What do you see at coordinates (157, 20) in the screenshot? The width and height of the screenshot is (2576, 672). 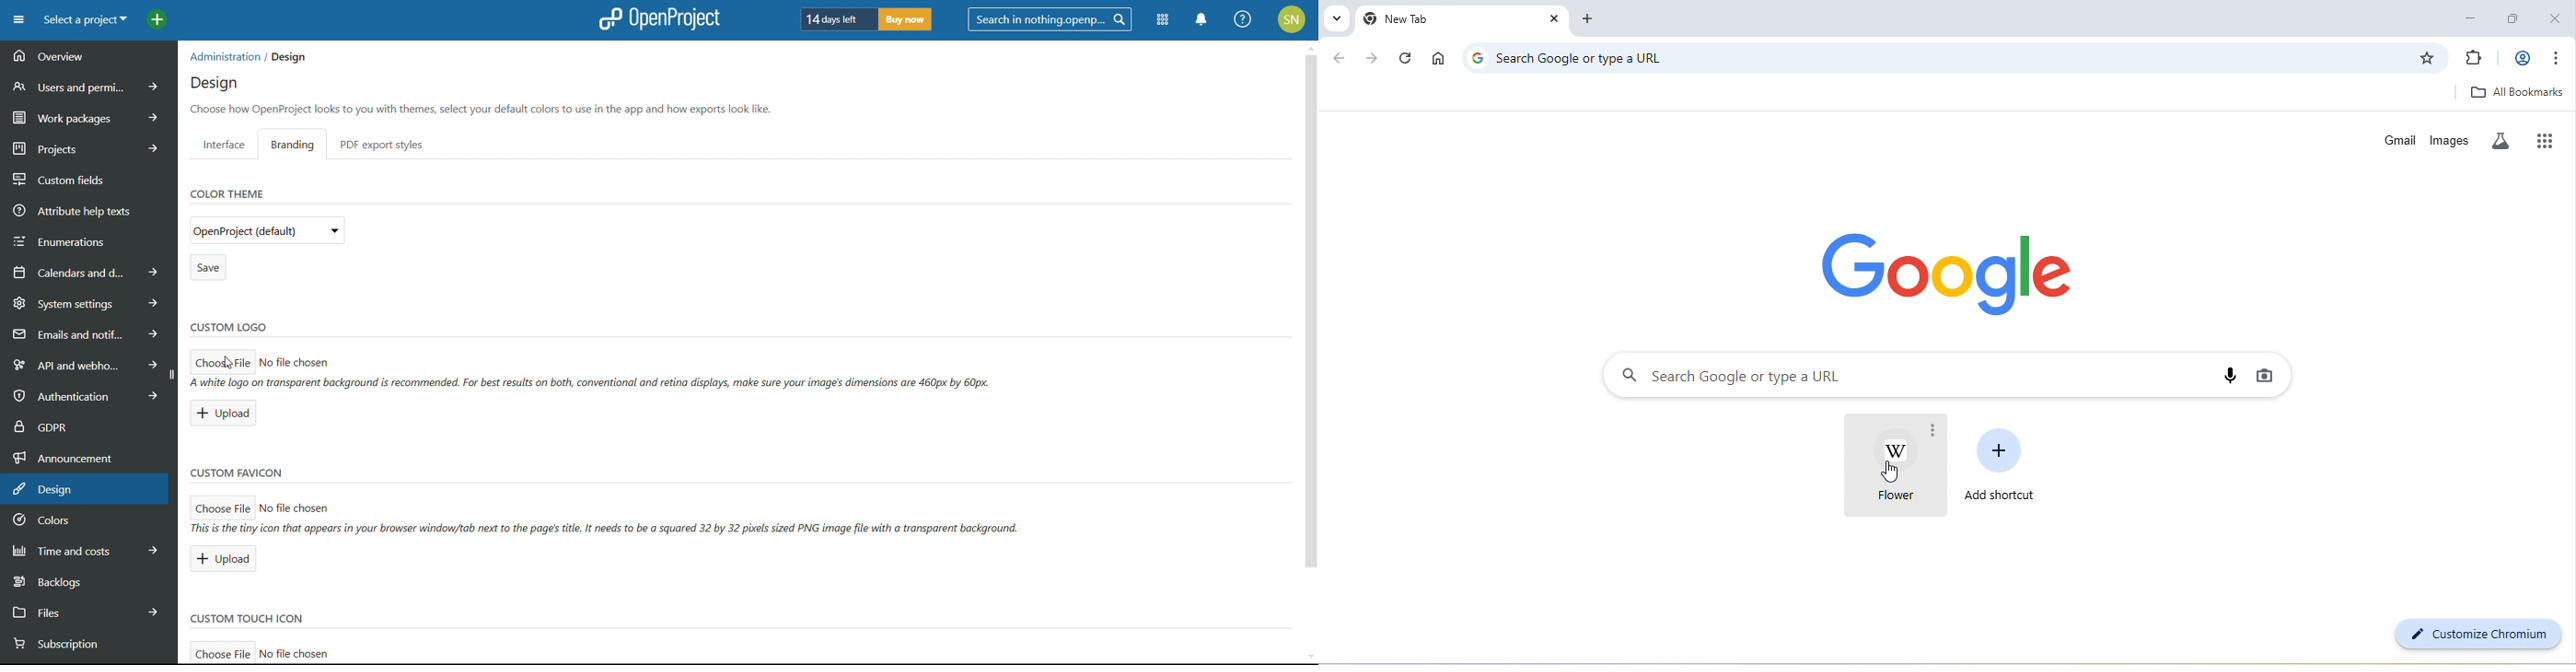 I see `add project` at bounding box center [157, 20].